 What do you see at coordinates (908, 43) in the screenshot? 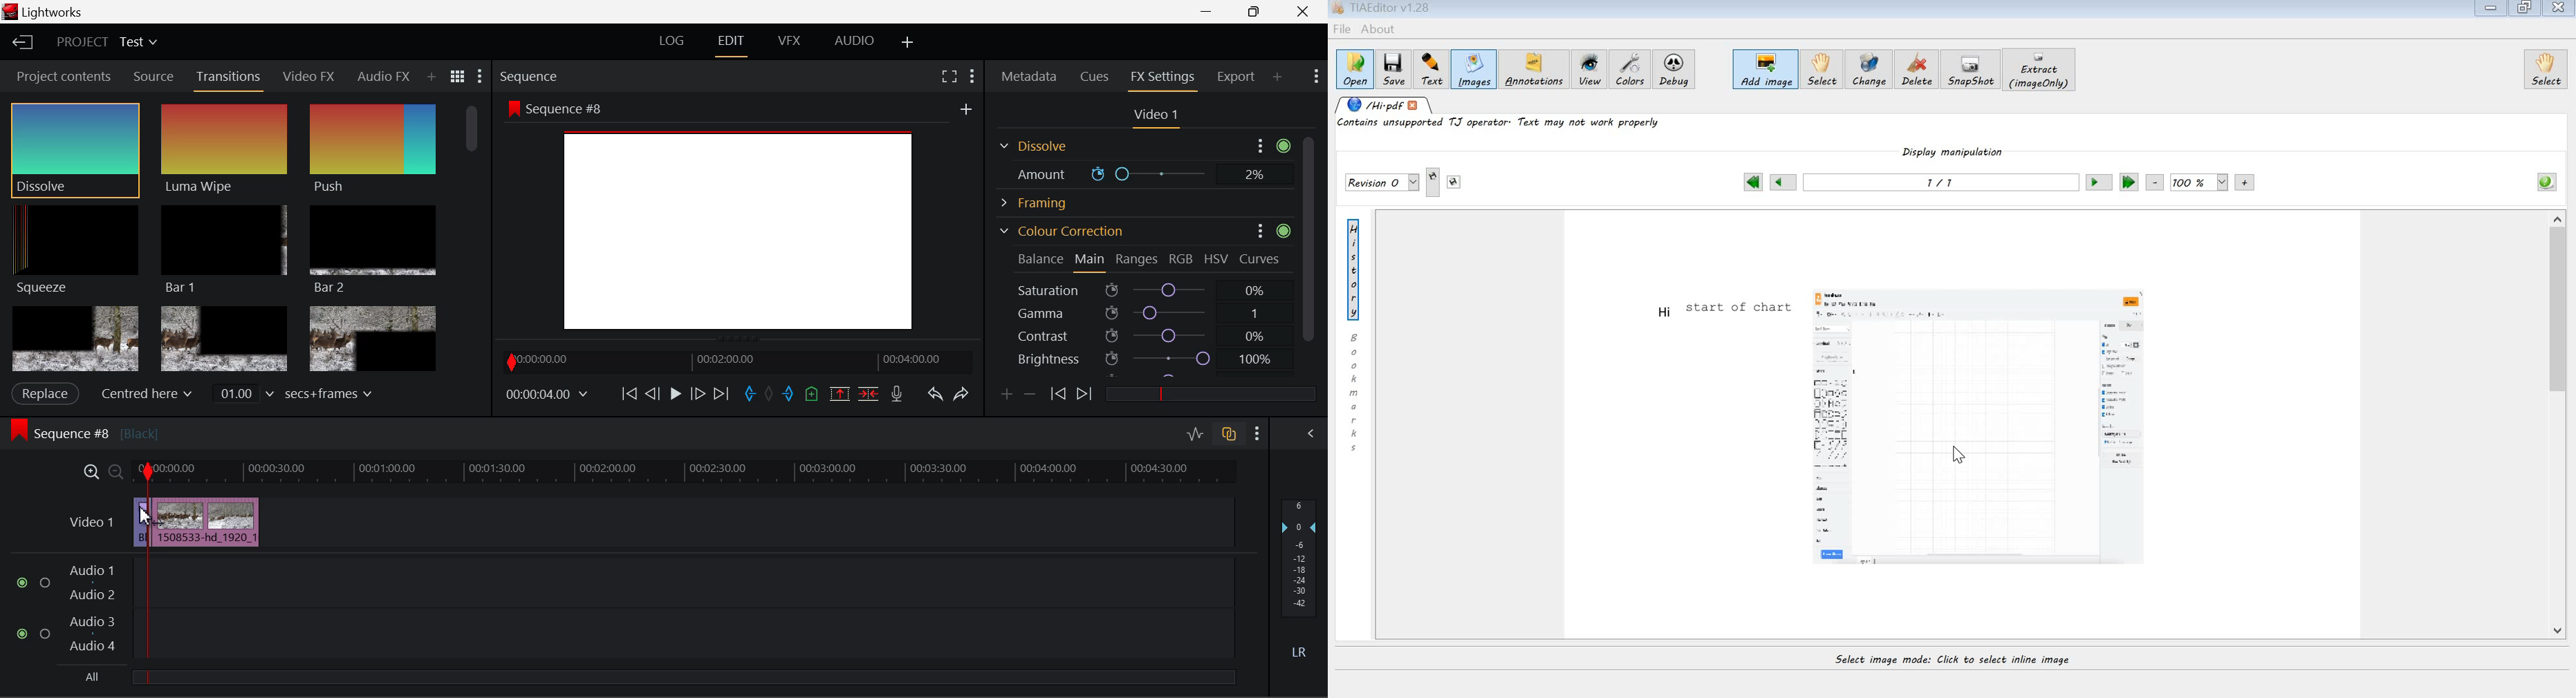
I see `Add Layout` at bounding box center [908, 43].